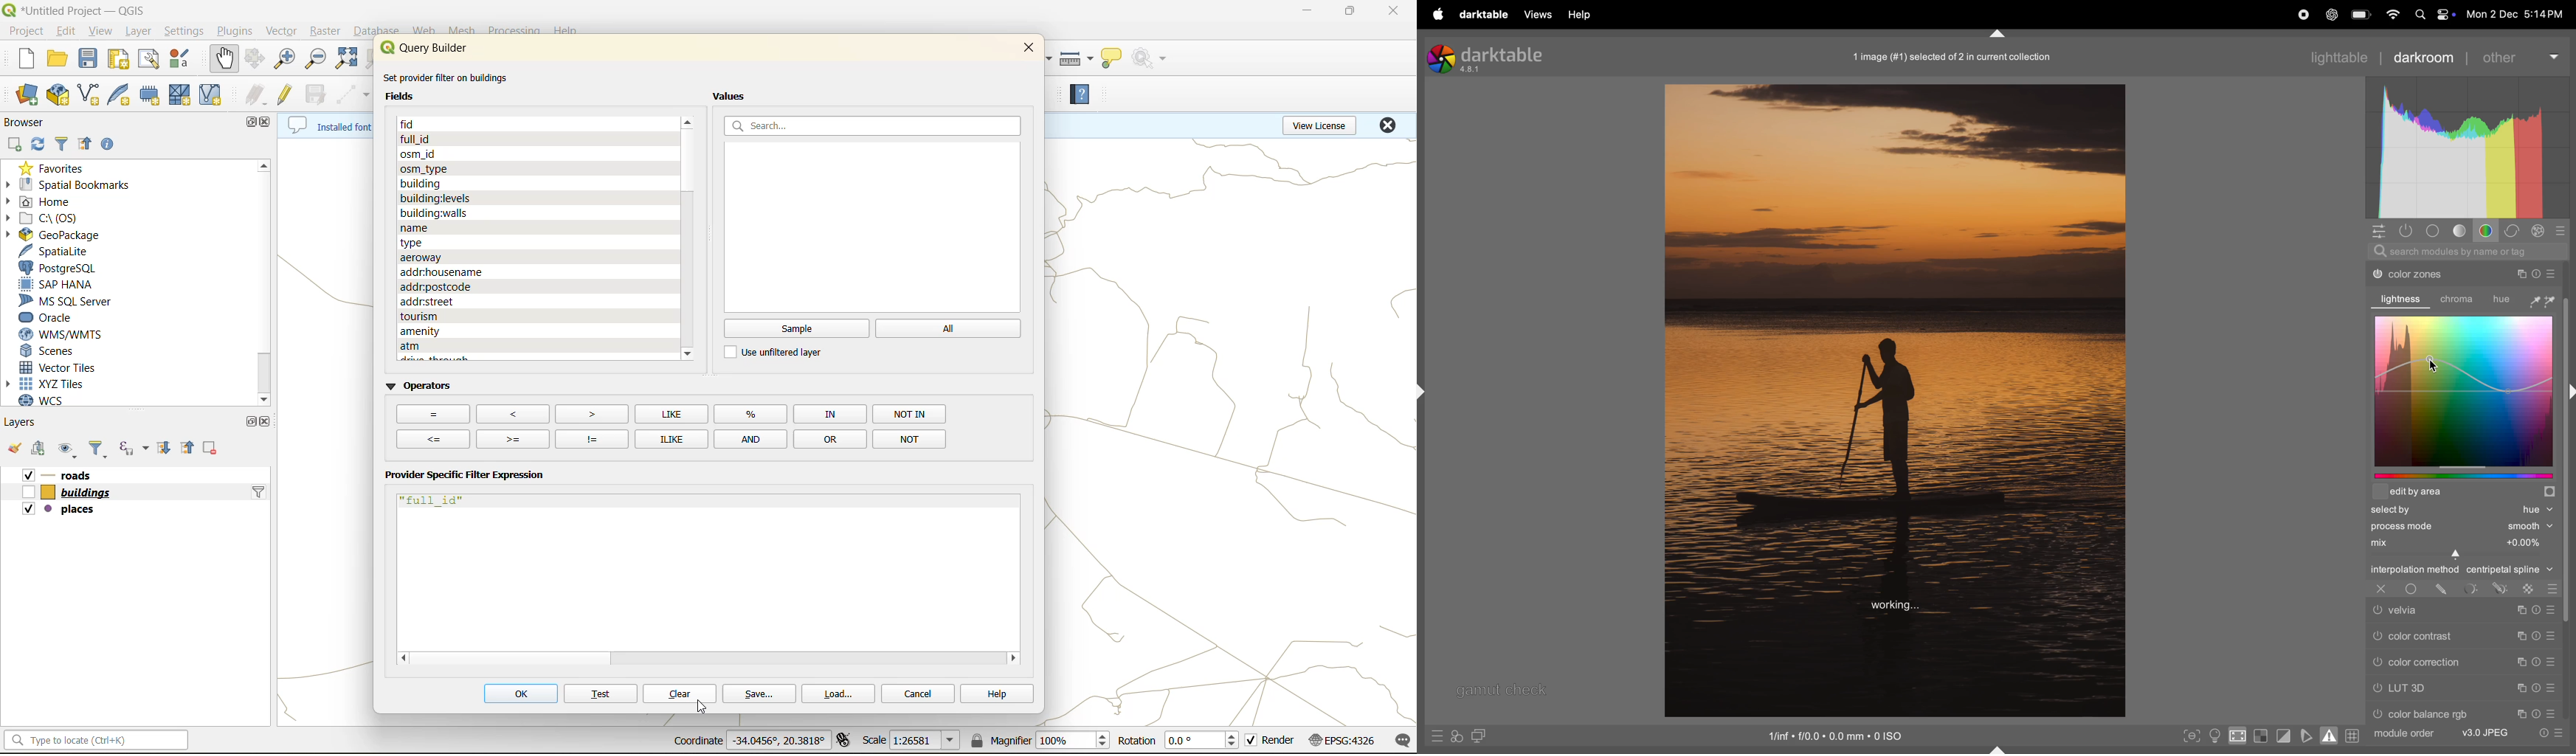  Describe the element at coordinates (466, 477) in the screenshot. I see `provider specific filter expression` at that location.